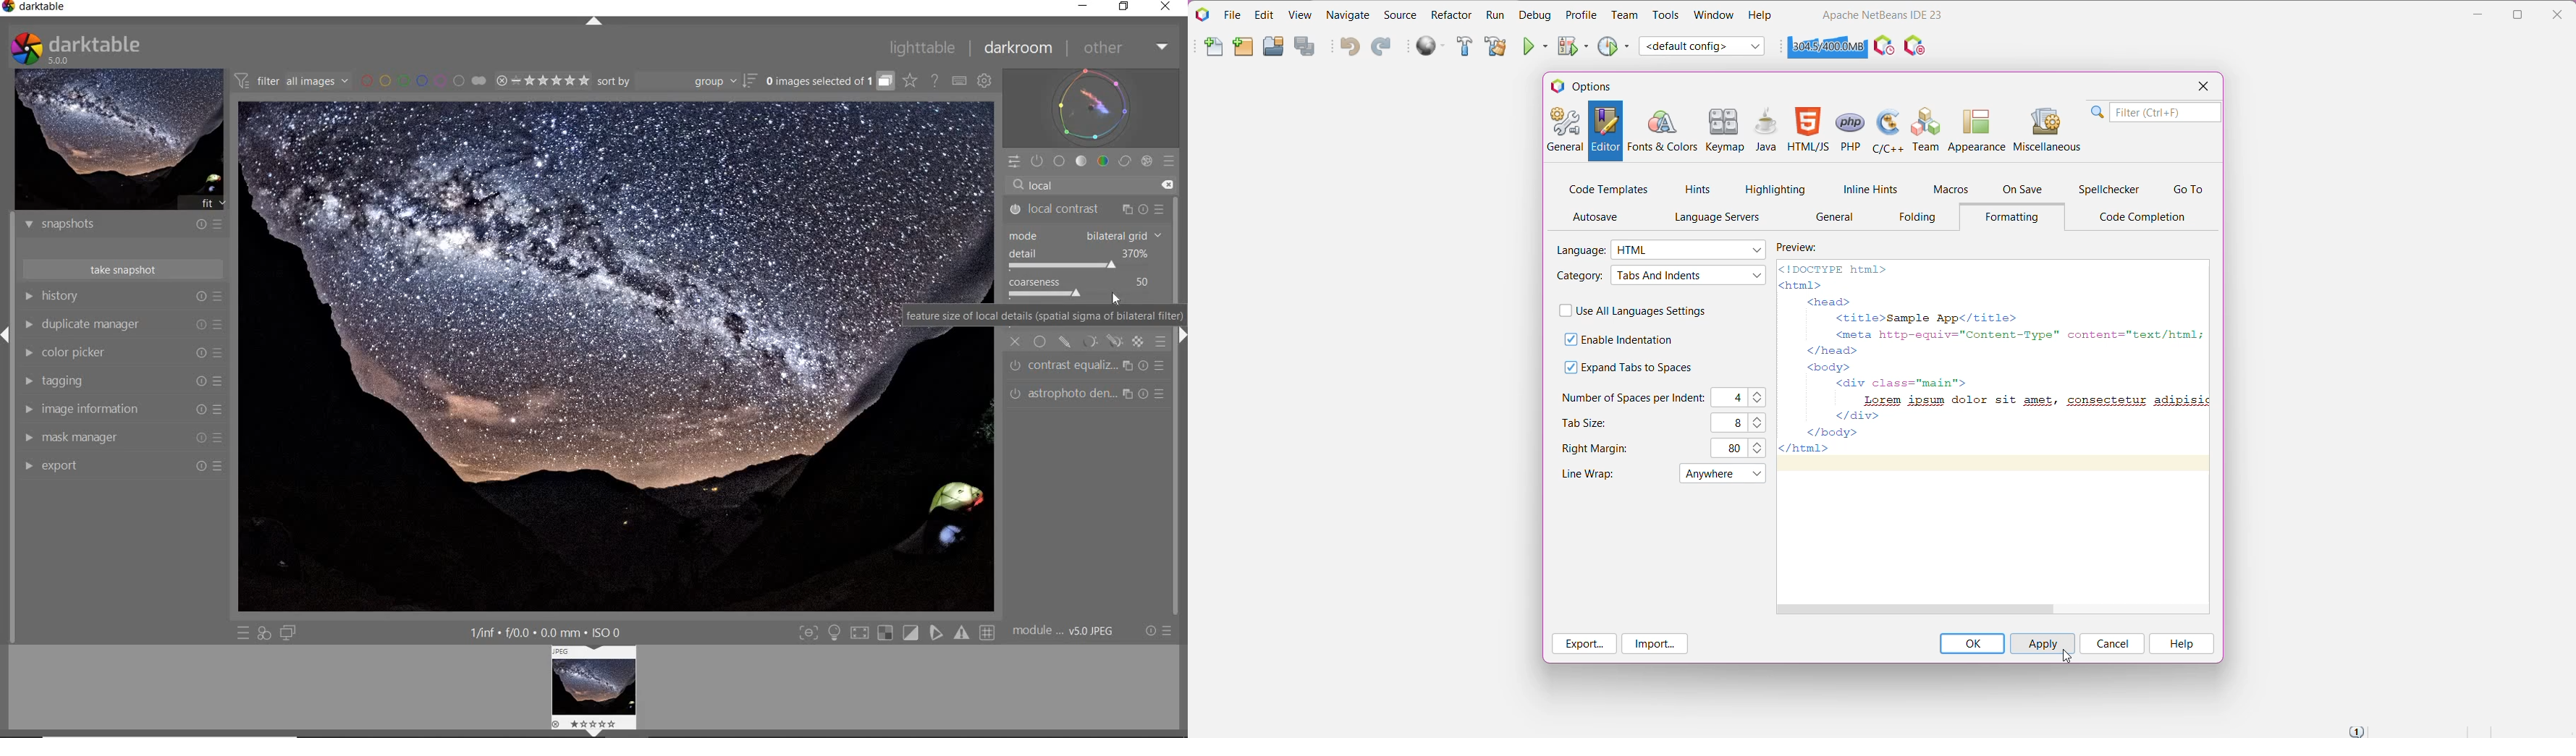  I want to click on reset parameters, so click(1164, 394).